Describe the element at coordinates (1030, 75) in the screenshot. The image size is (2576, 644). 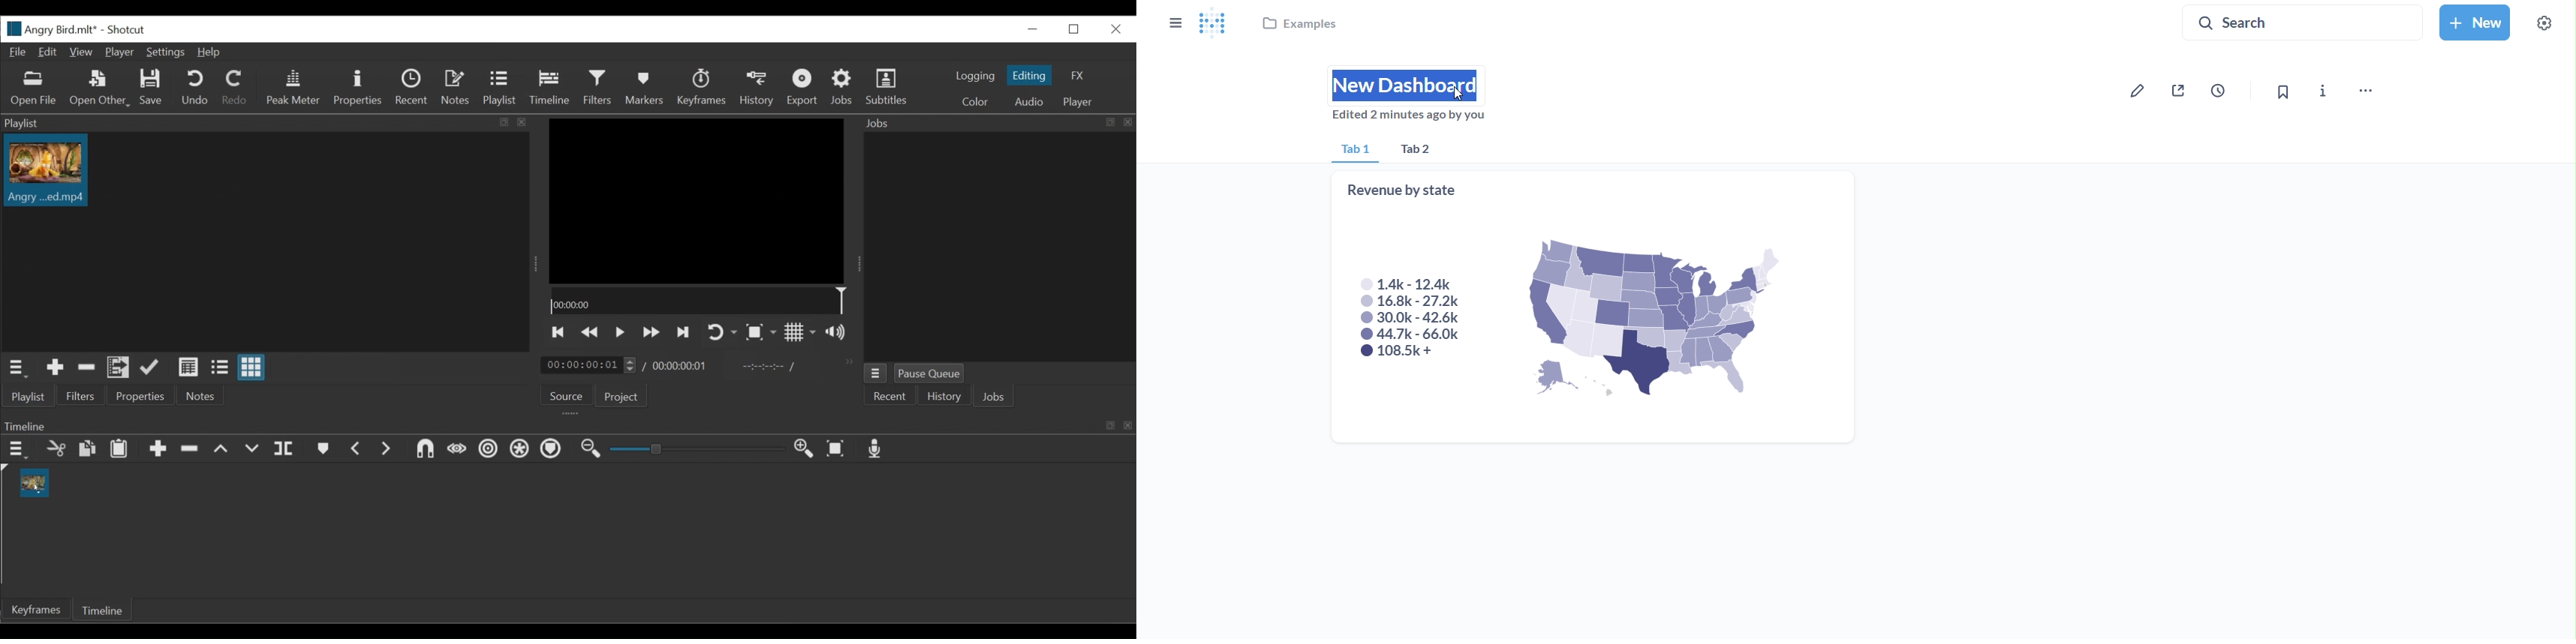
I see `Editing` at that location.